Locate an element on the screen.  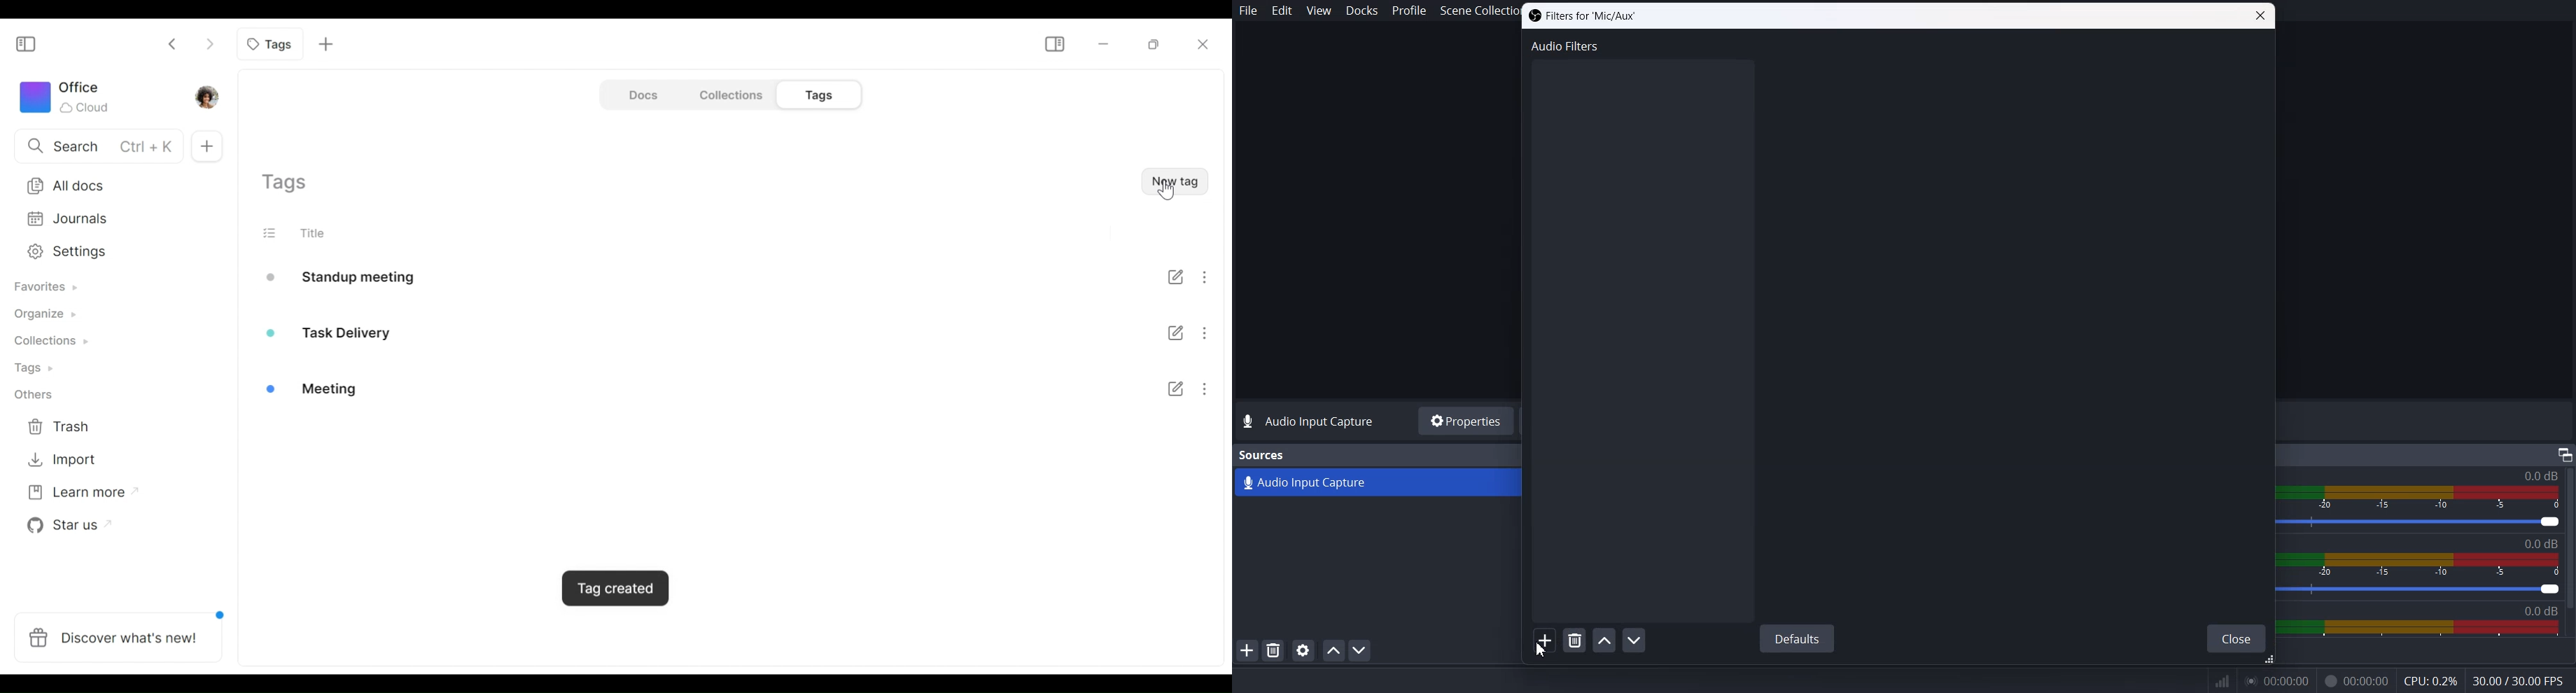
File is located at coordinates (1249, 10).